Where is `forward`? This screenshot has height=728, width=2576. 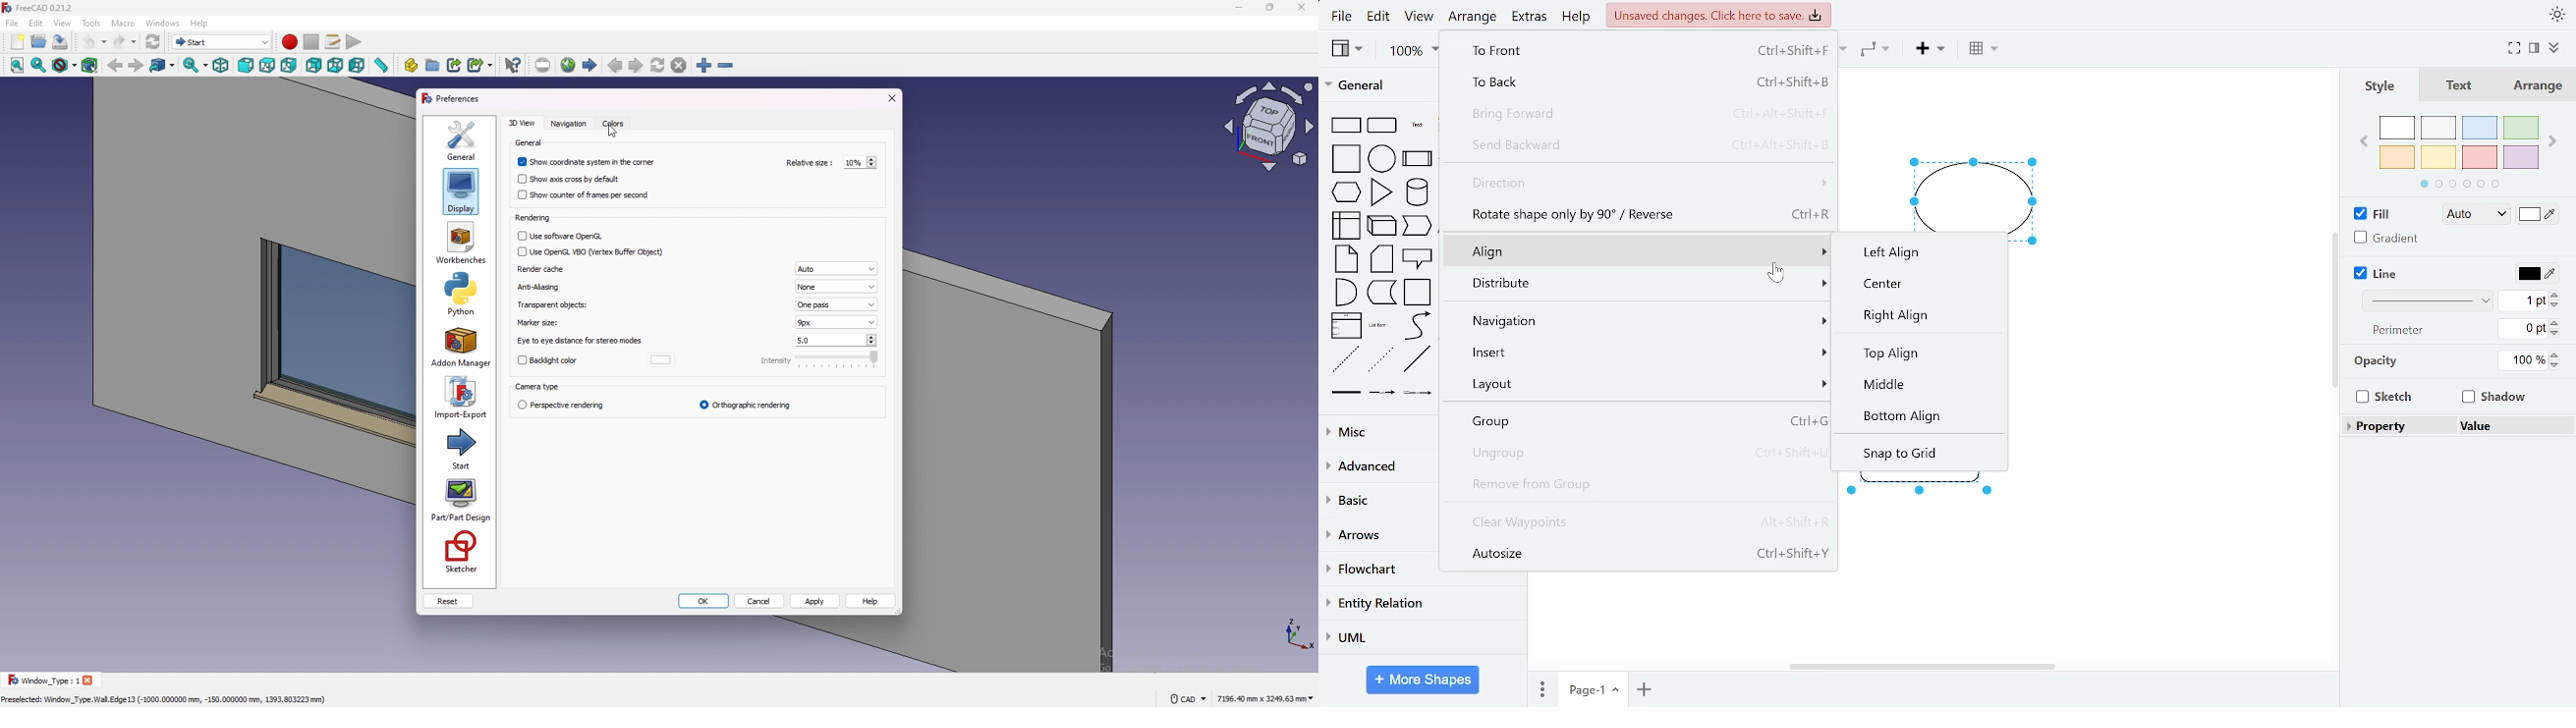
forward is located at coordinates (135, 66).